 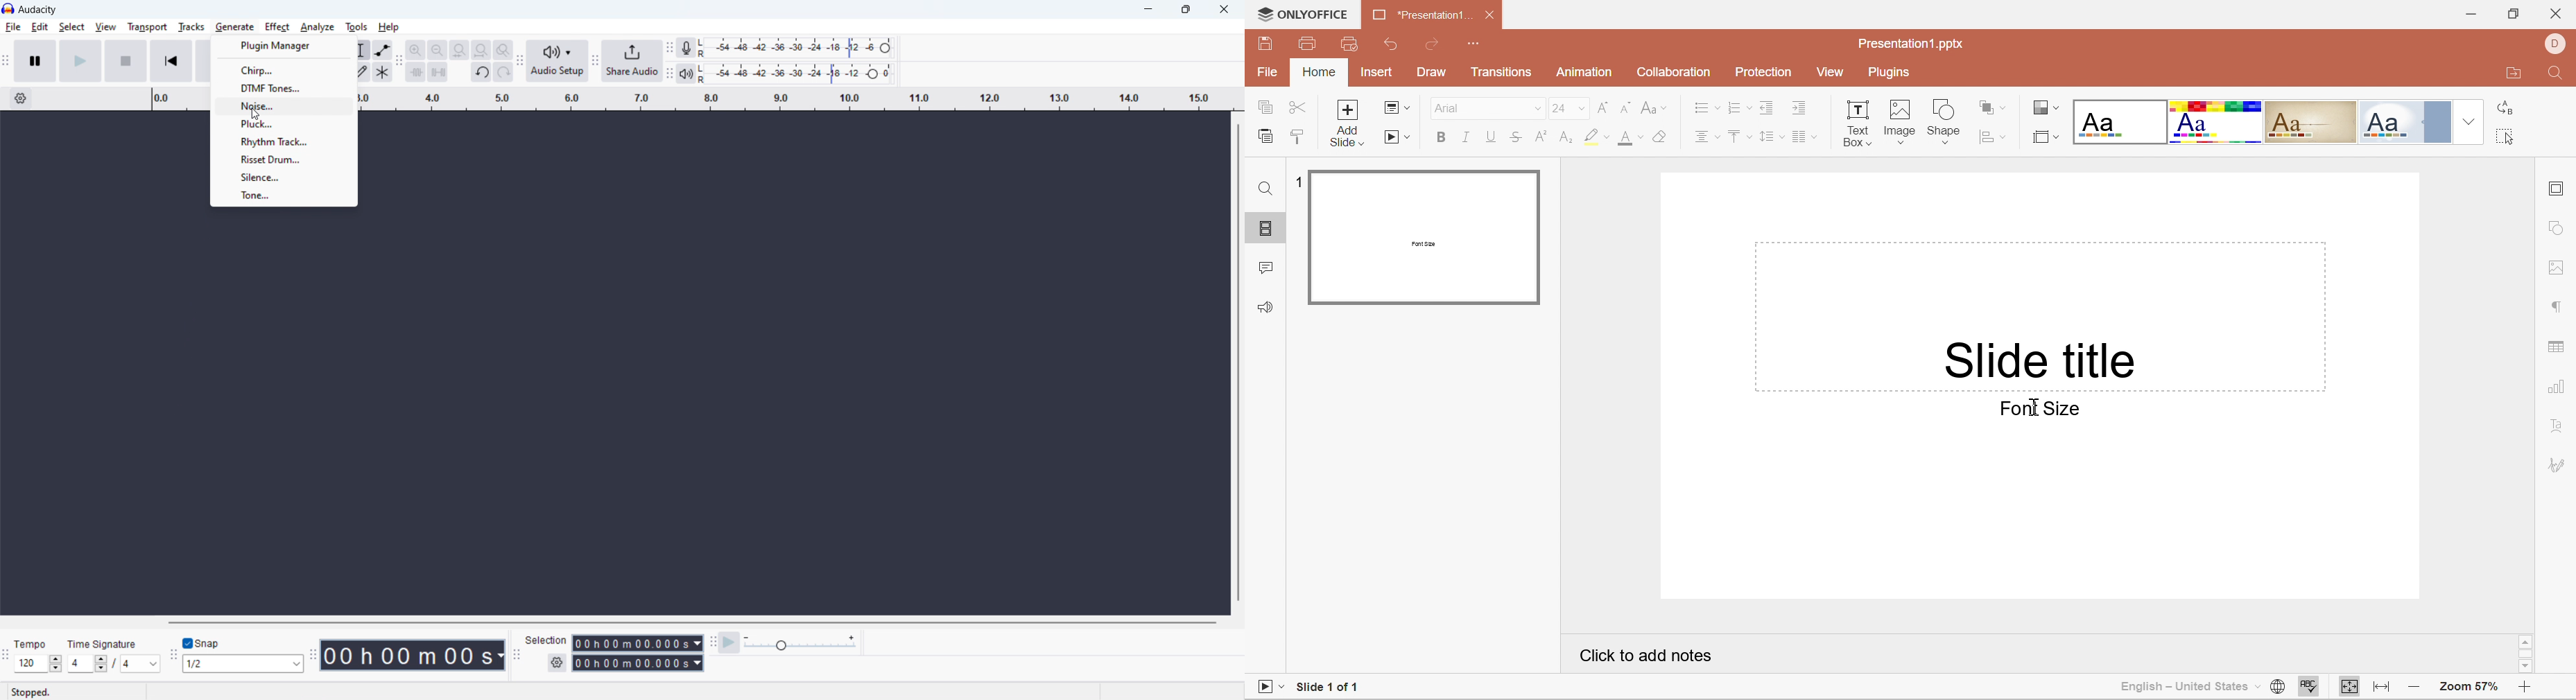 I want to click on audio setup, so click(x=558, y=62).